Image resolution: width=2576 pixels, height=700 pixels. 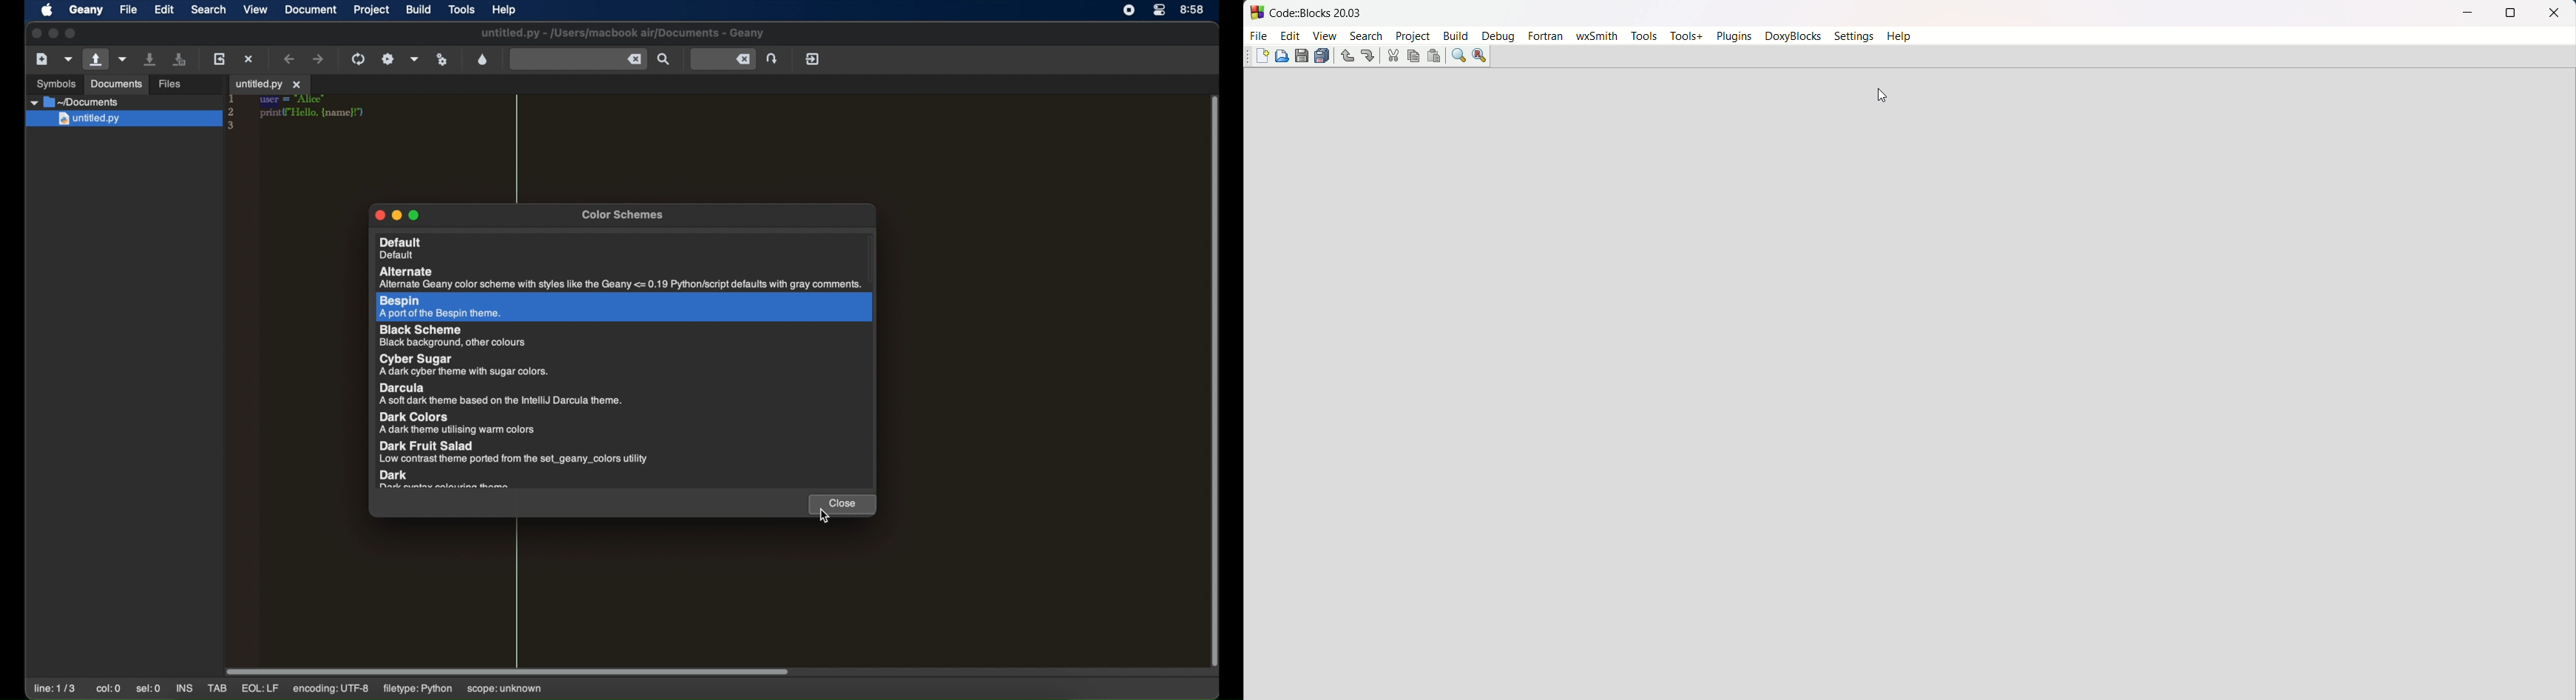 I want to click on fortran, so click(x=1546, y=37).